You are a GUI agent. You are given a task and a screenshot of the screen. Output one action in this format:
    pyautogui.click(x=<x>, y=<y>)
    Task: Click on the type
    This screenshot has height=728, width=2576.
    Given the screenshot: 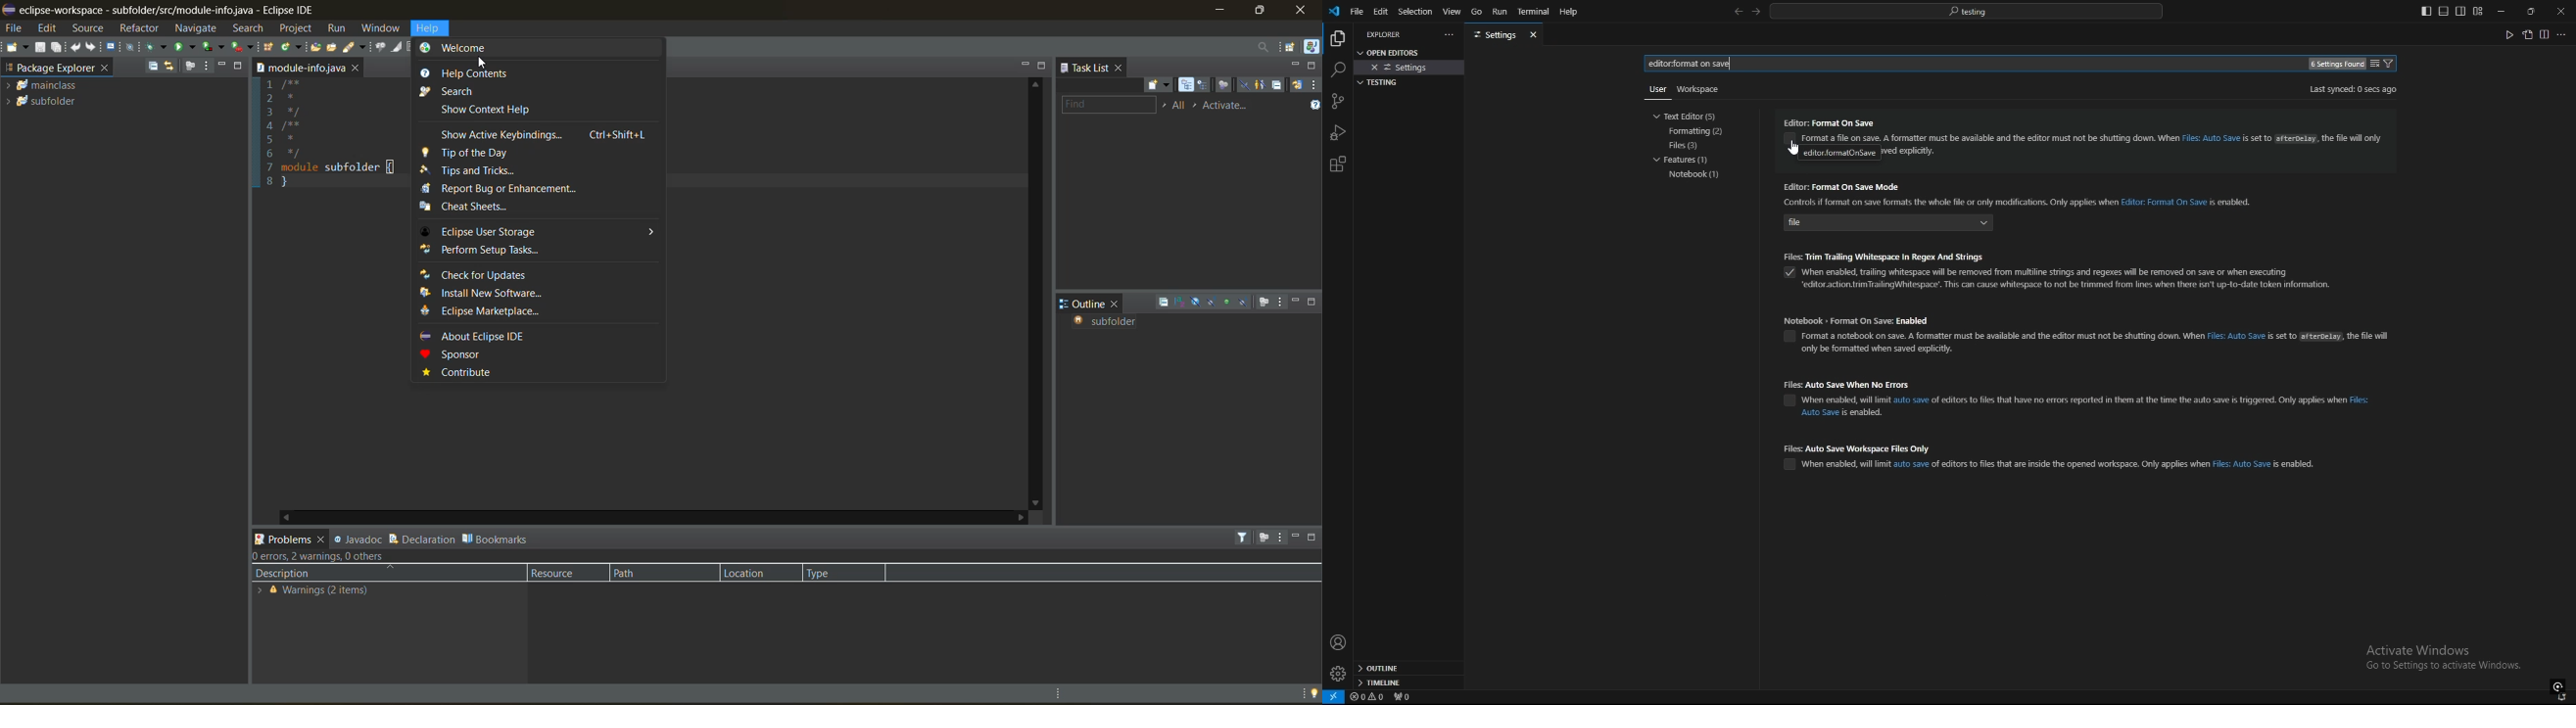 What is the action you would take?
    pyautogui.click(x=829, y=571)
    